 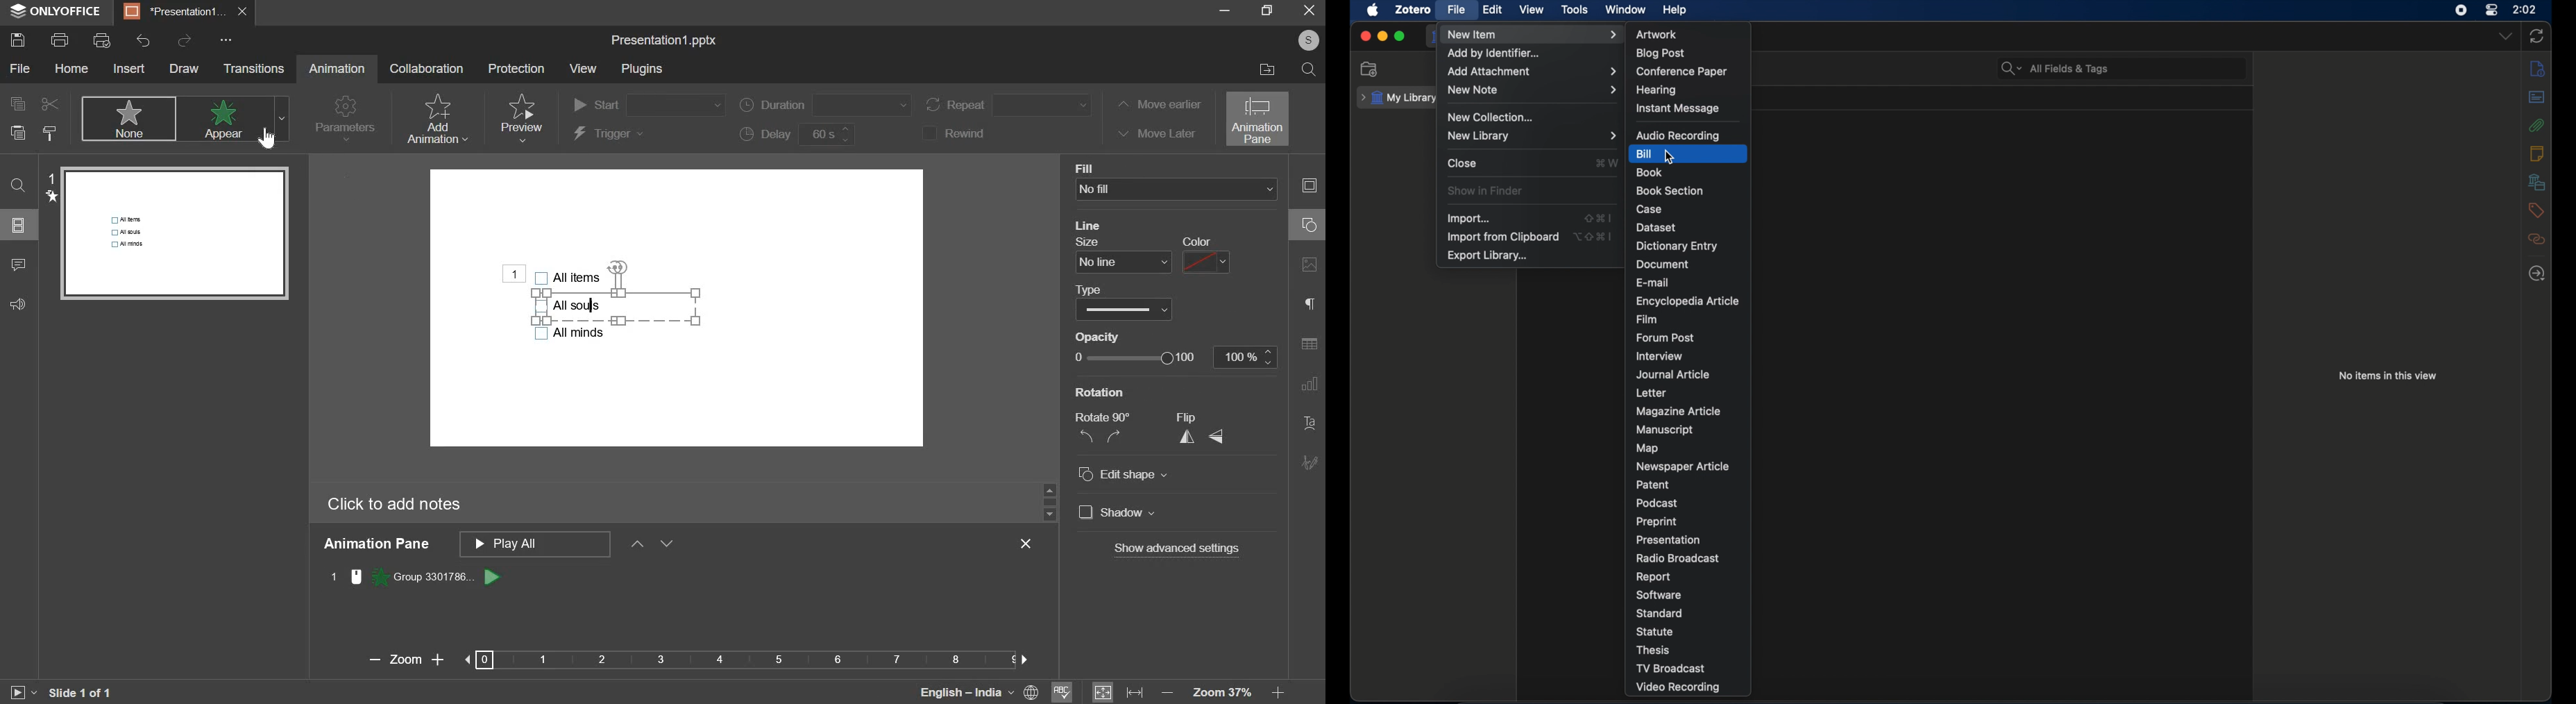 I want to click on flip, so click(x=1201, y=437).